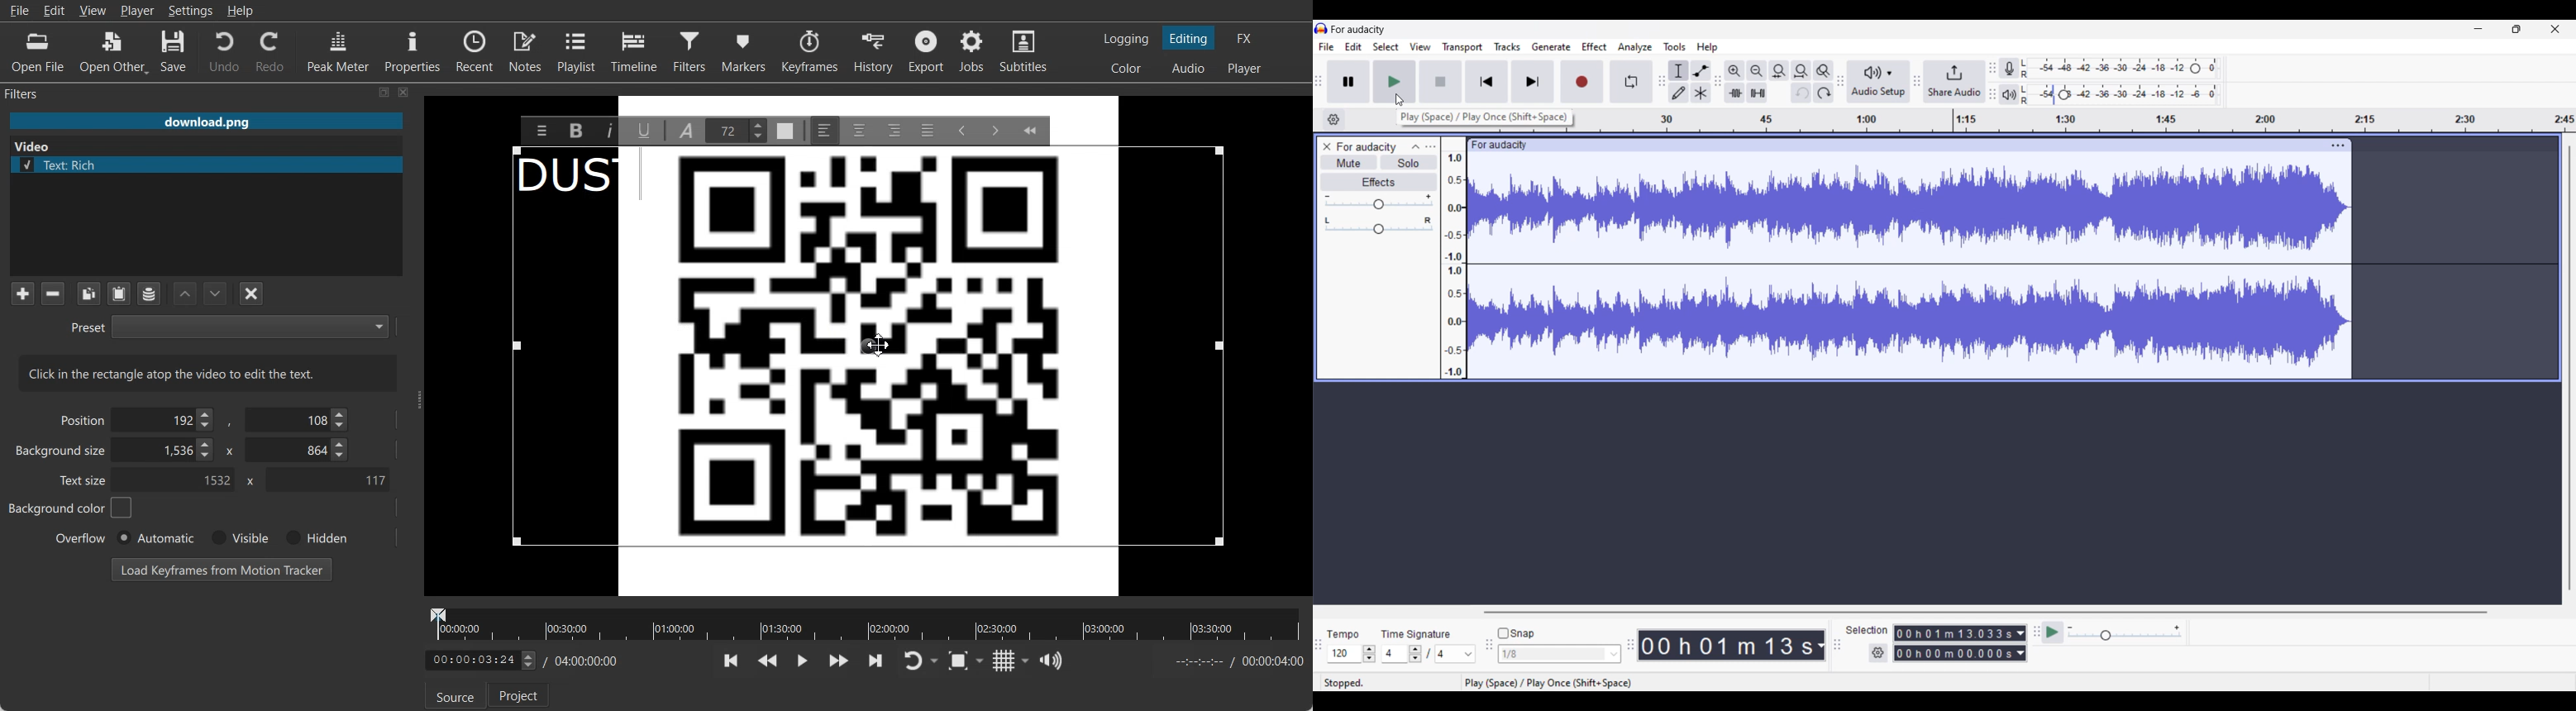  Describe the element at coordinates (1820, 645) in the screenshot. I see `Duration measurement options` at that location.